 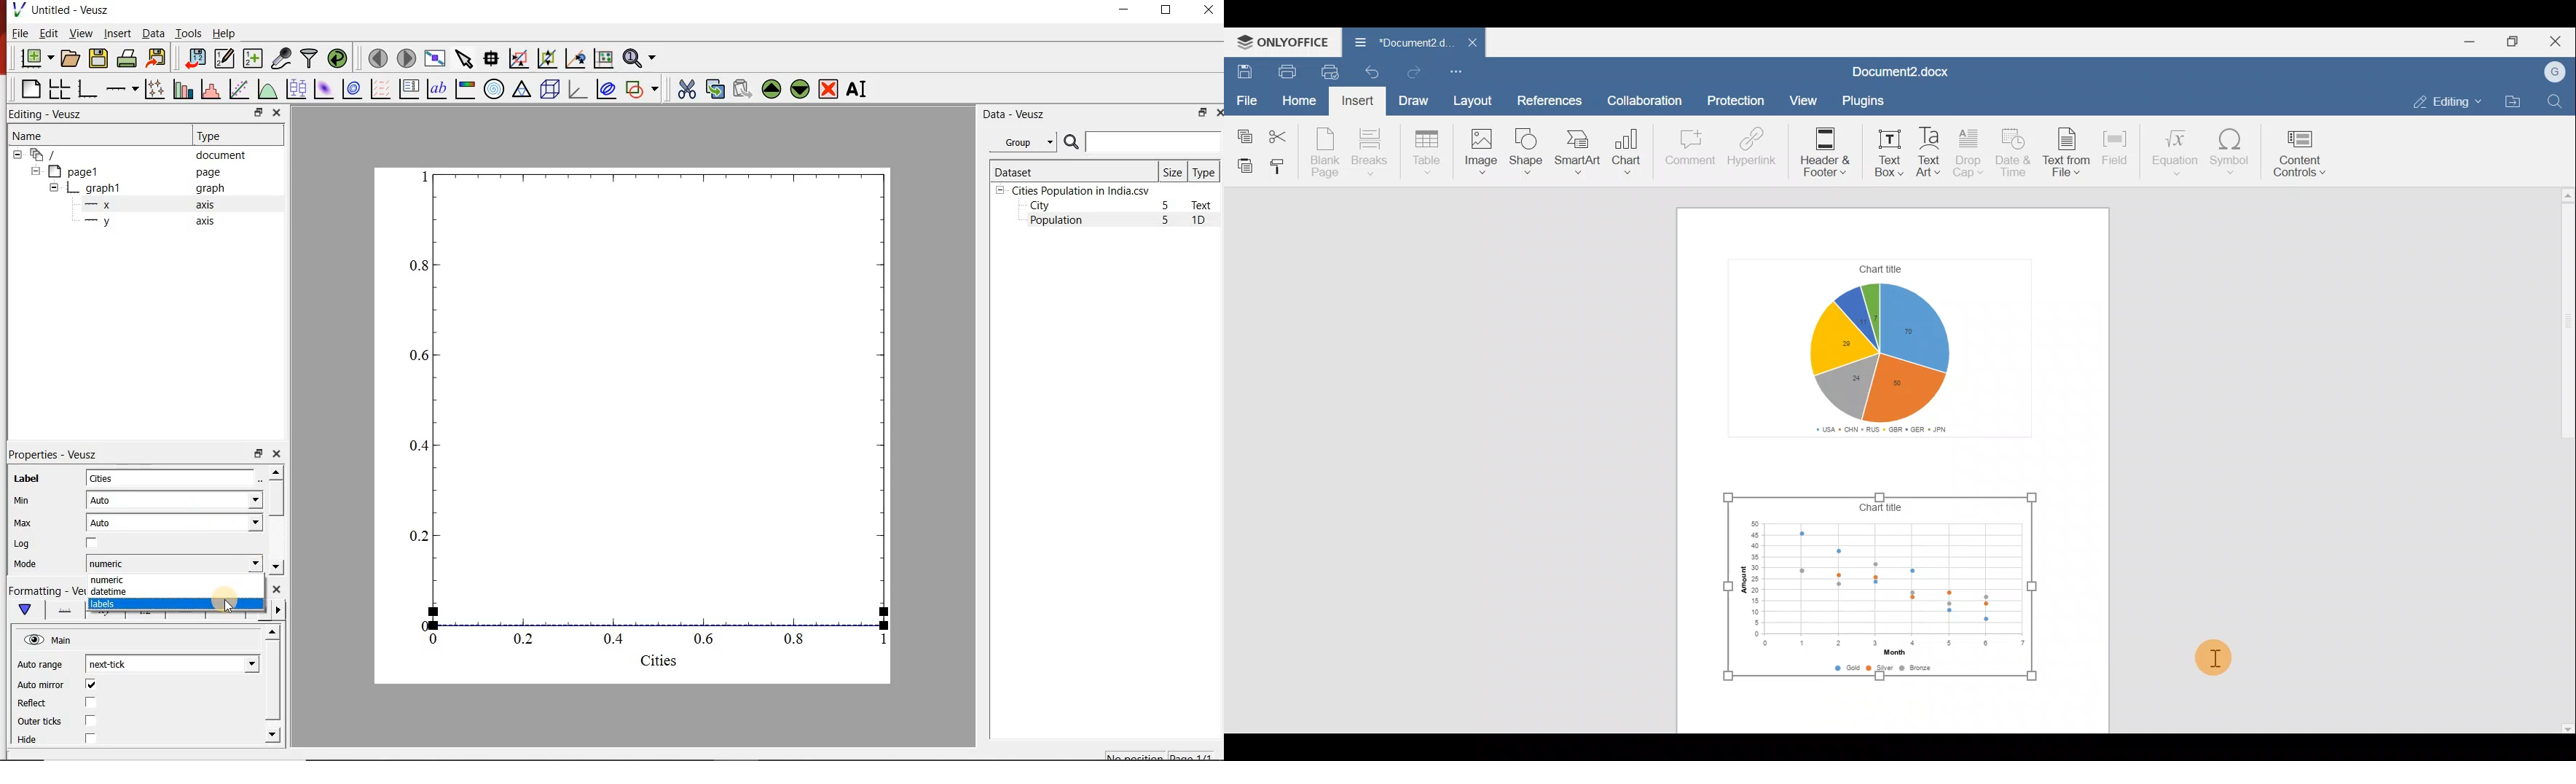 What do you see at coordinates (59, 89) in the screenshot?
I see `arrange graphs in a grid` at bounding box center [59, 89].